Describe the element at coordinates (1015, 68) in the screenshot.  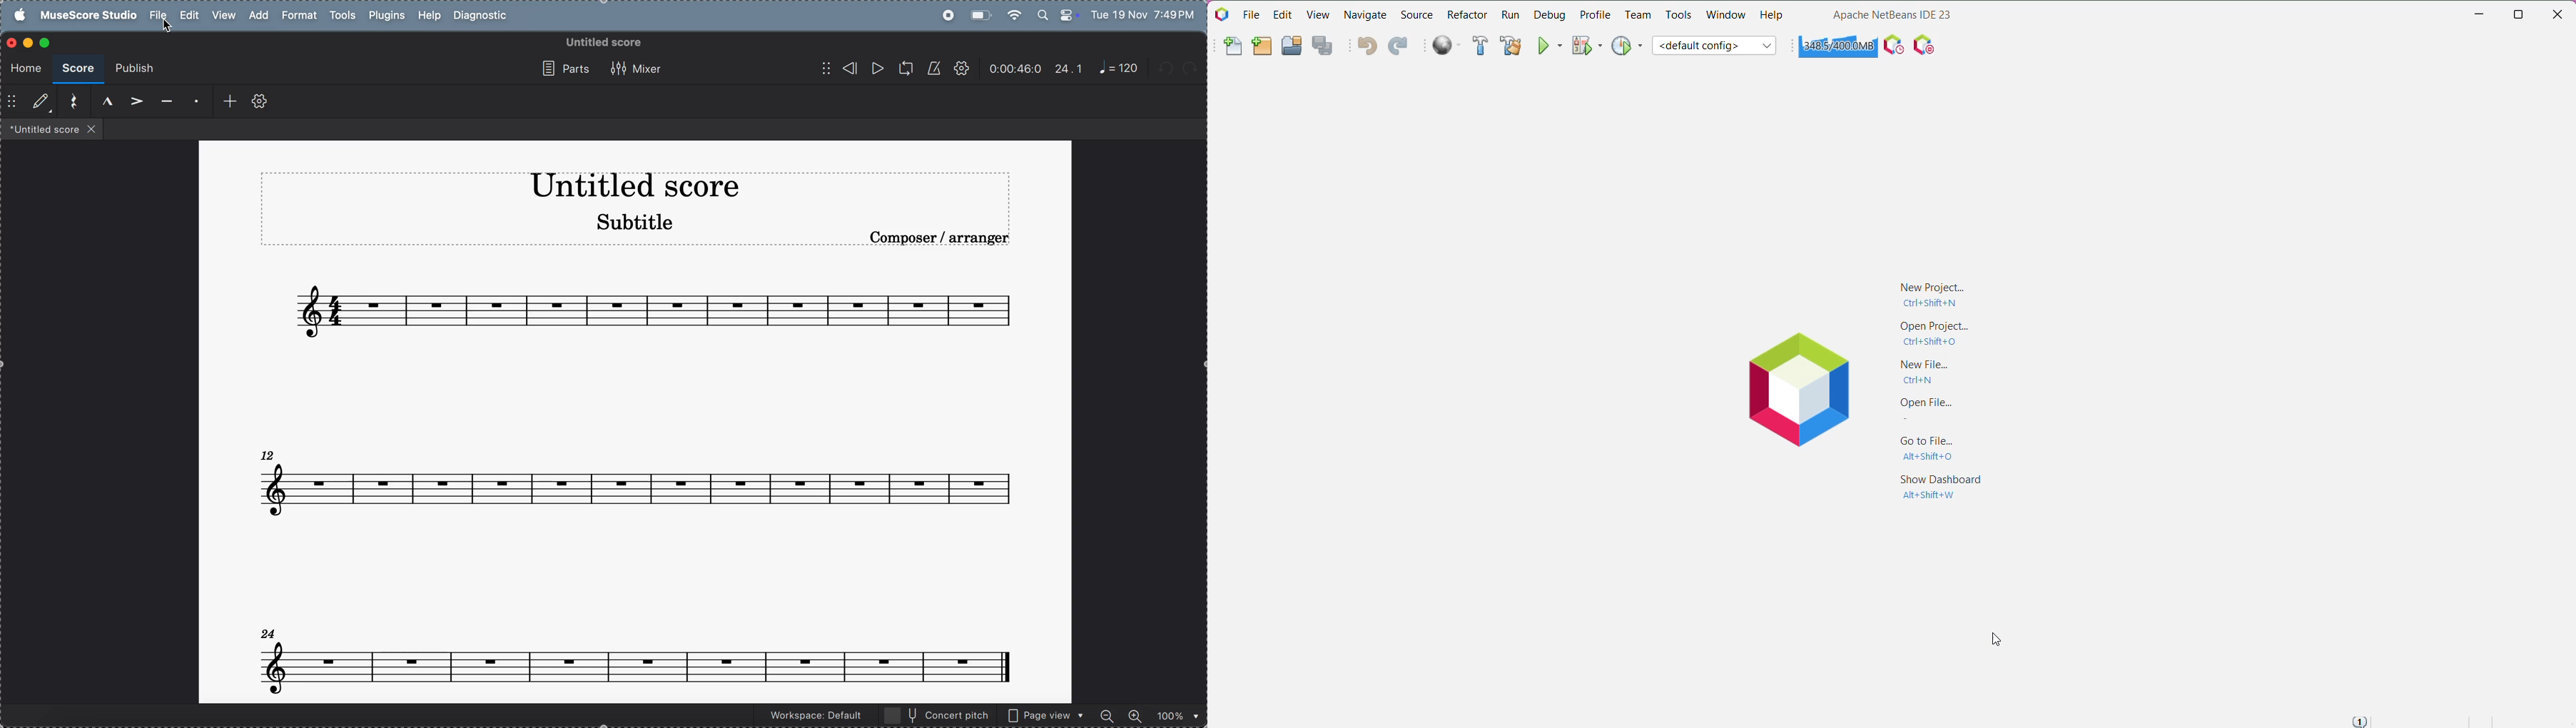
I see `timeframe` at that location.